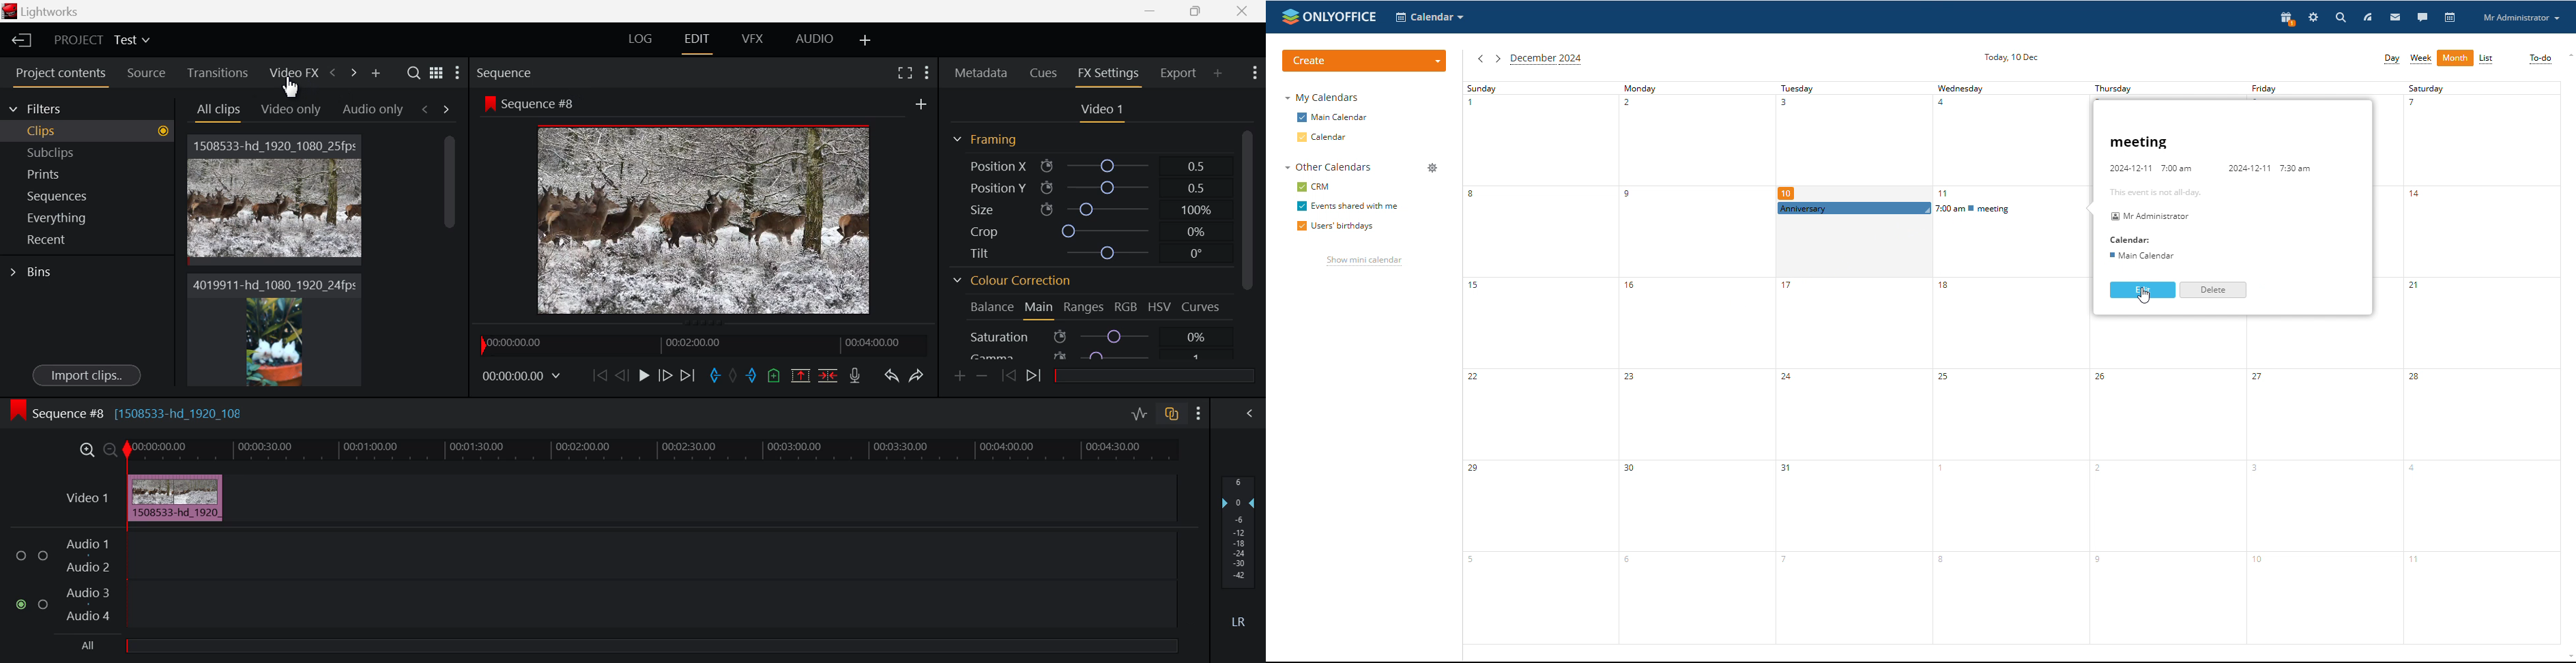 The height and width of the screenshot is (672, 2576). What do you see at coordinates (373, 111) in the screenshot?
I see `Audio only` at bounding box center [373, 111].